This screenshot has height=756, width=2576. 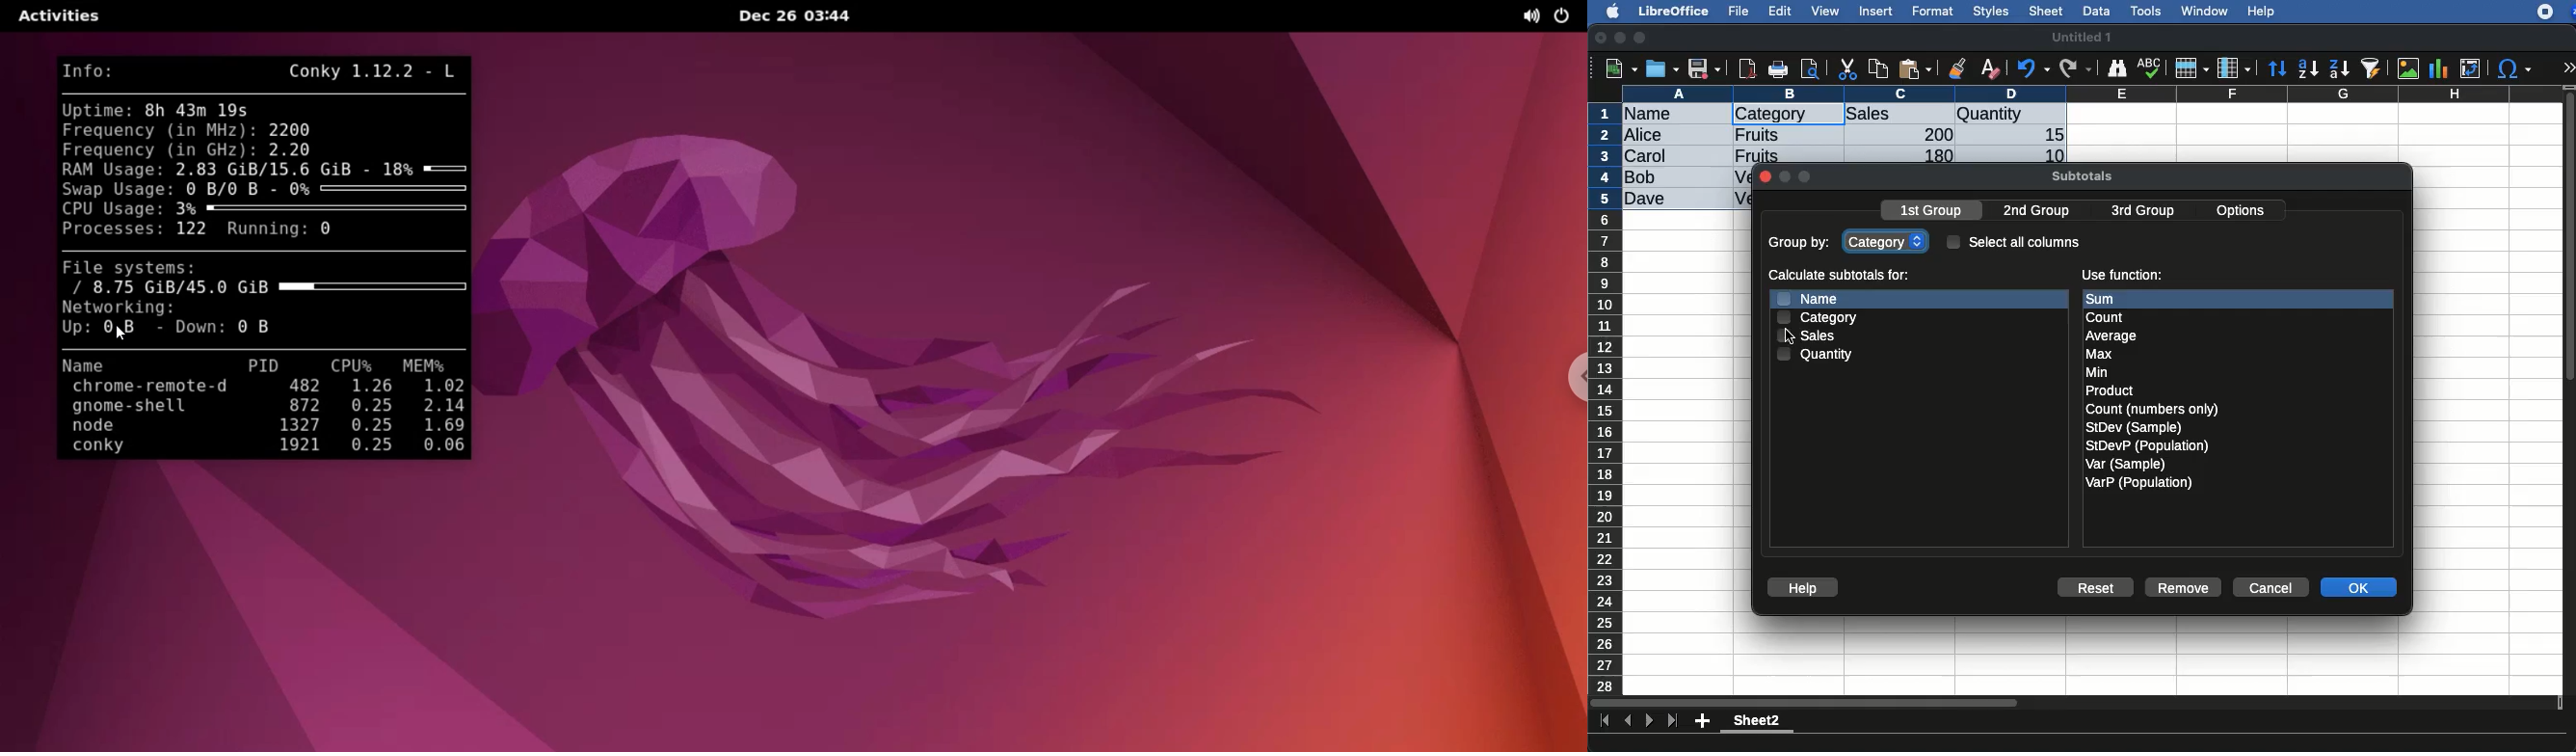 What do you see at coordinates (2082, 174) in the screenshot?
I see `subtotals` at bounding box center [2082, 174].